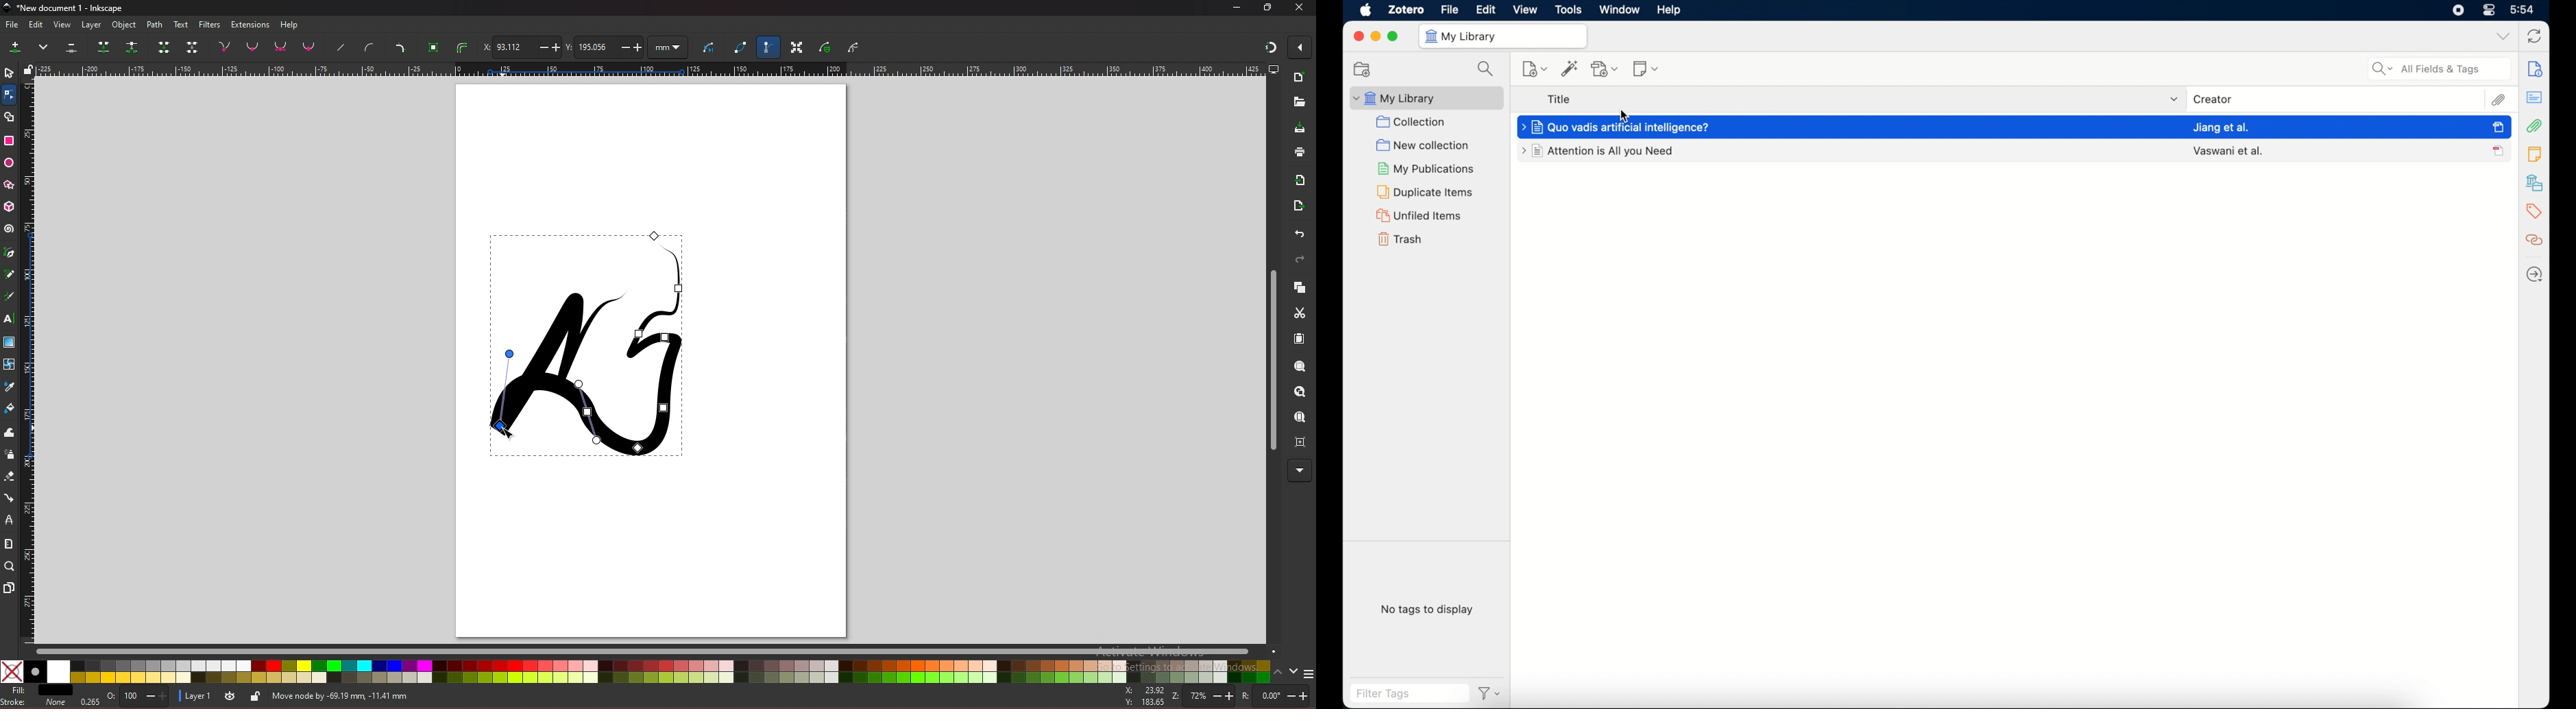  What do you see at coordinates (2498, 100) in the screenshot?
I see `attachements` at bounding box center [2498, 100].